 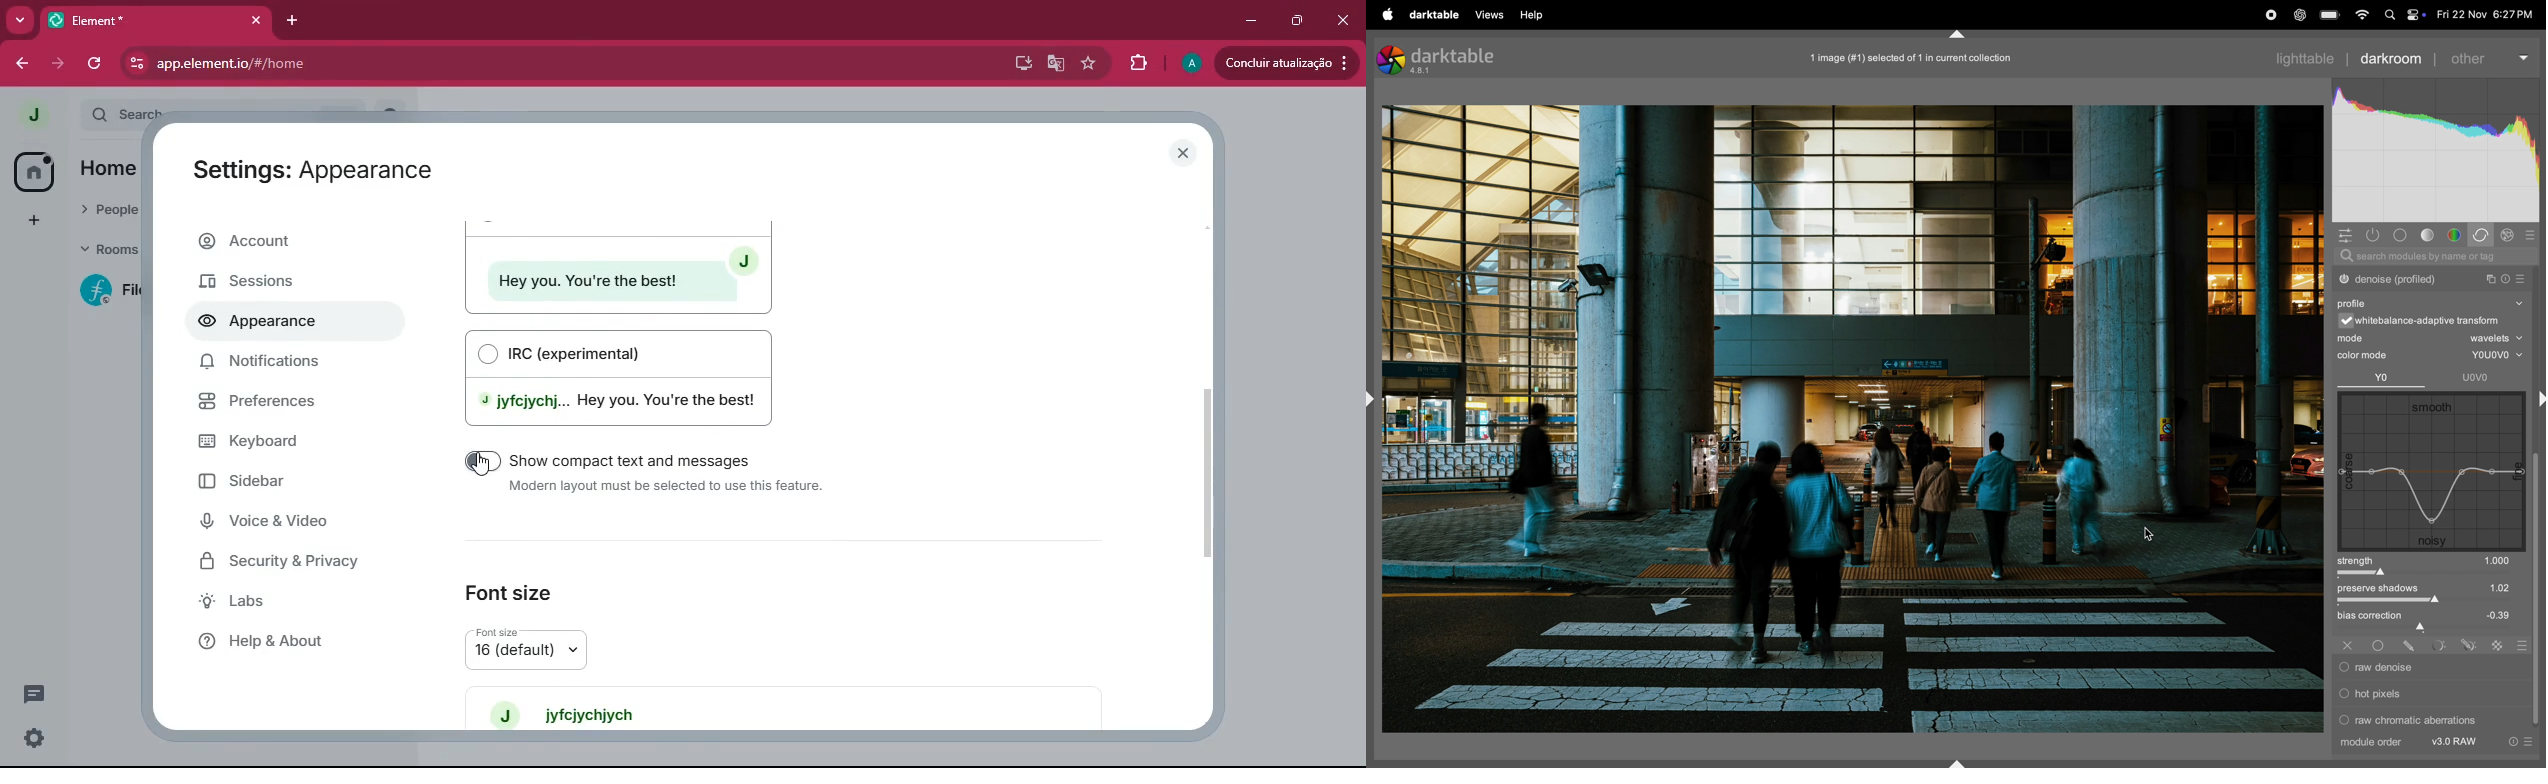 I want to click on Image, so click(x=1853, y=420).